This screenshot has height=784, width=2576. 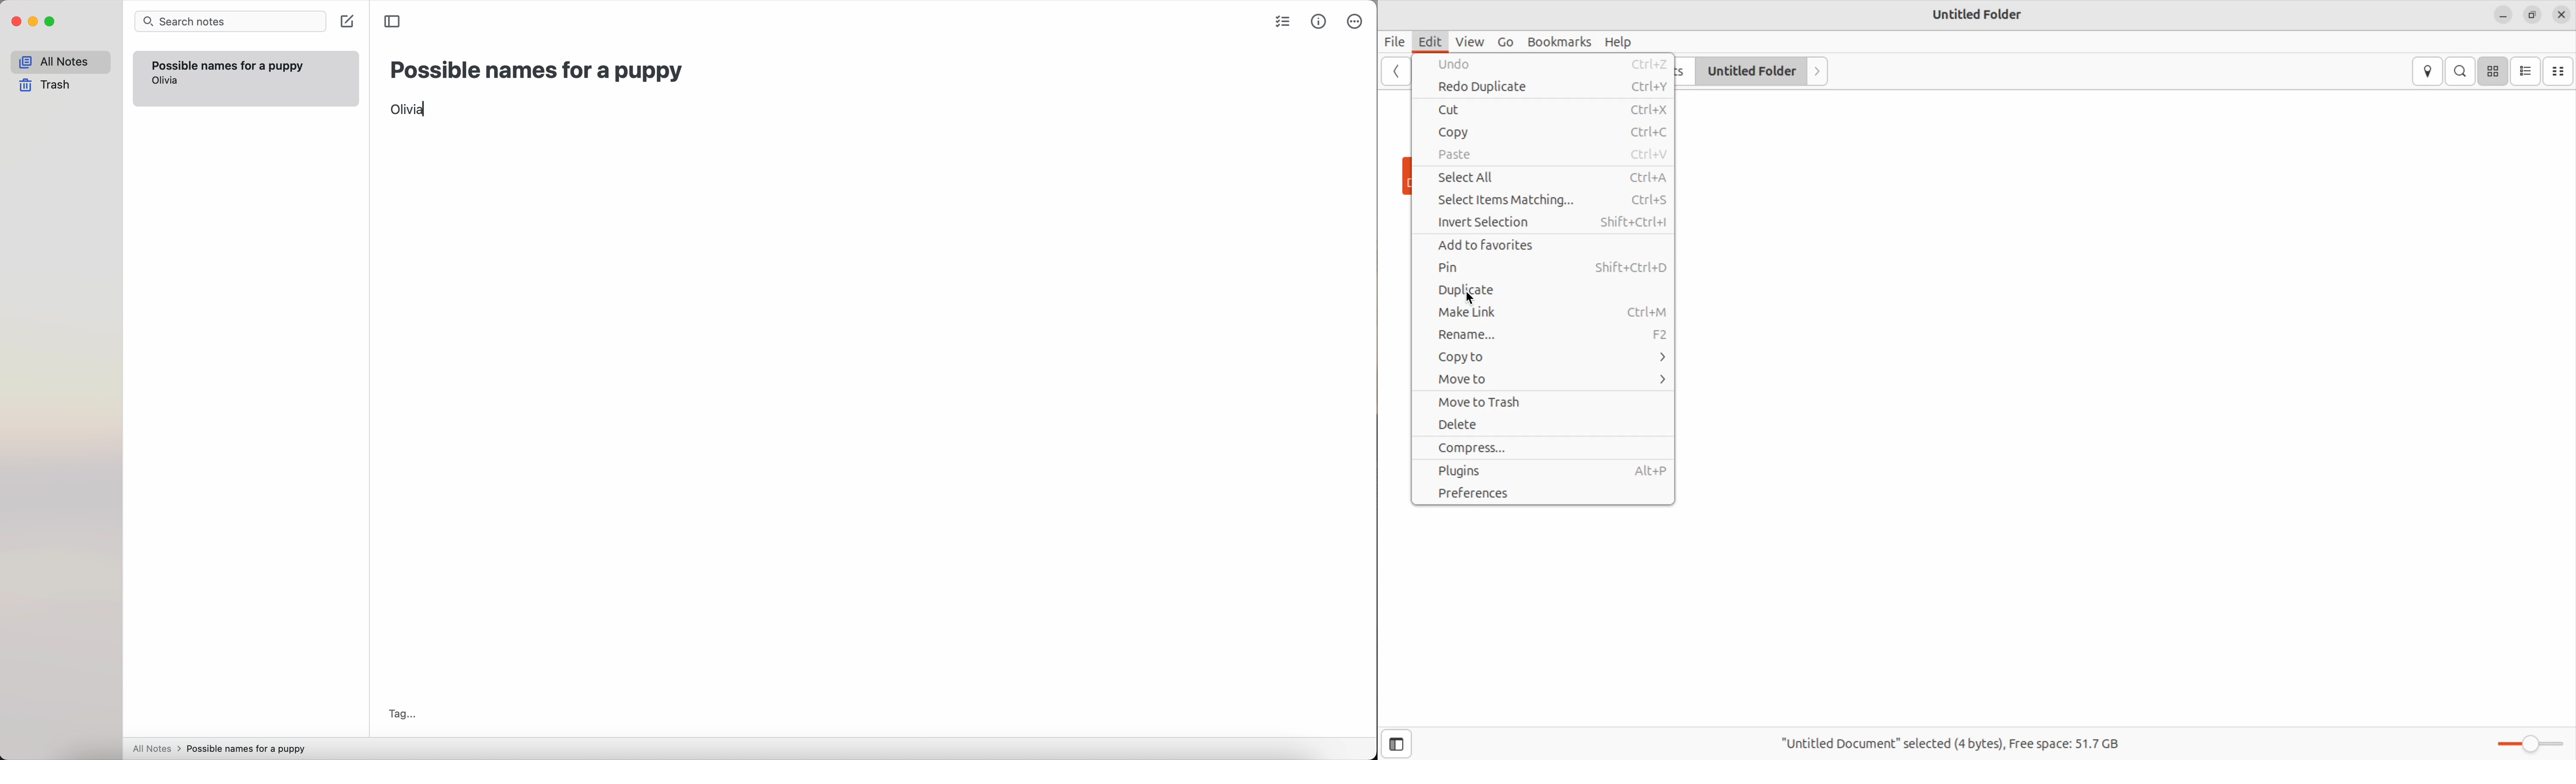 I want to click on File, so click(x=1396, y=42).